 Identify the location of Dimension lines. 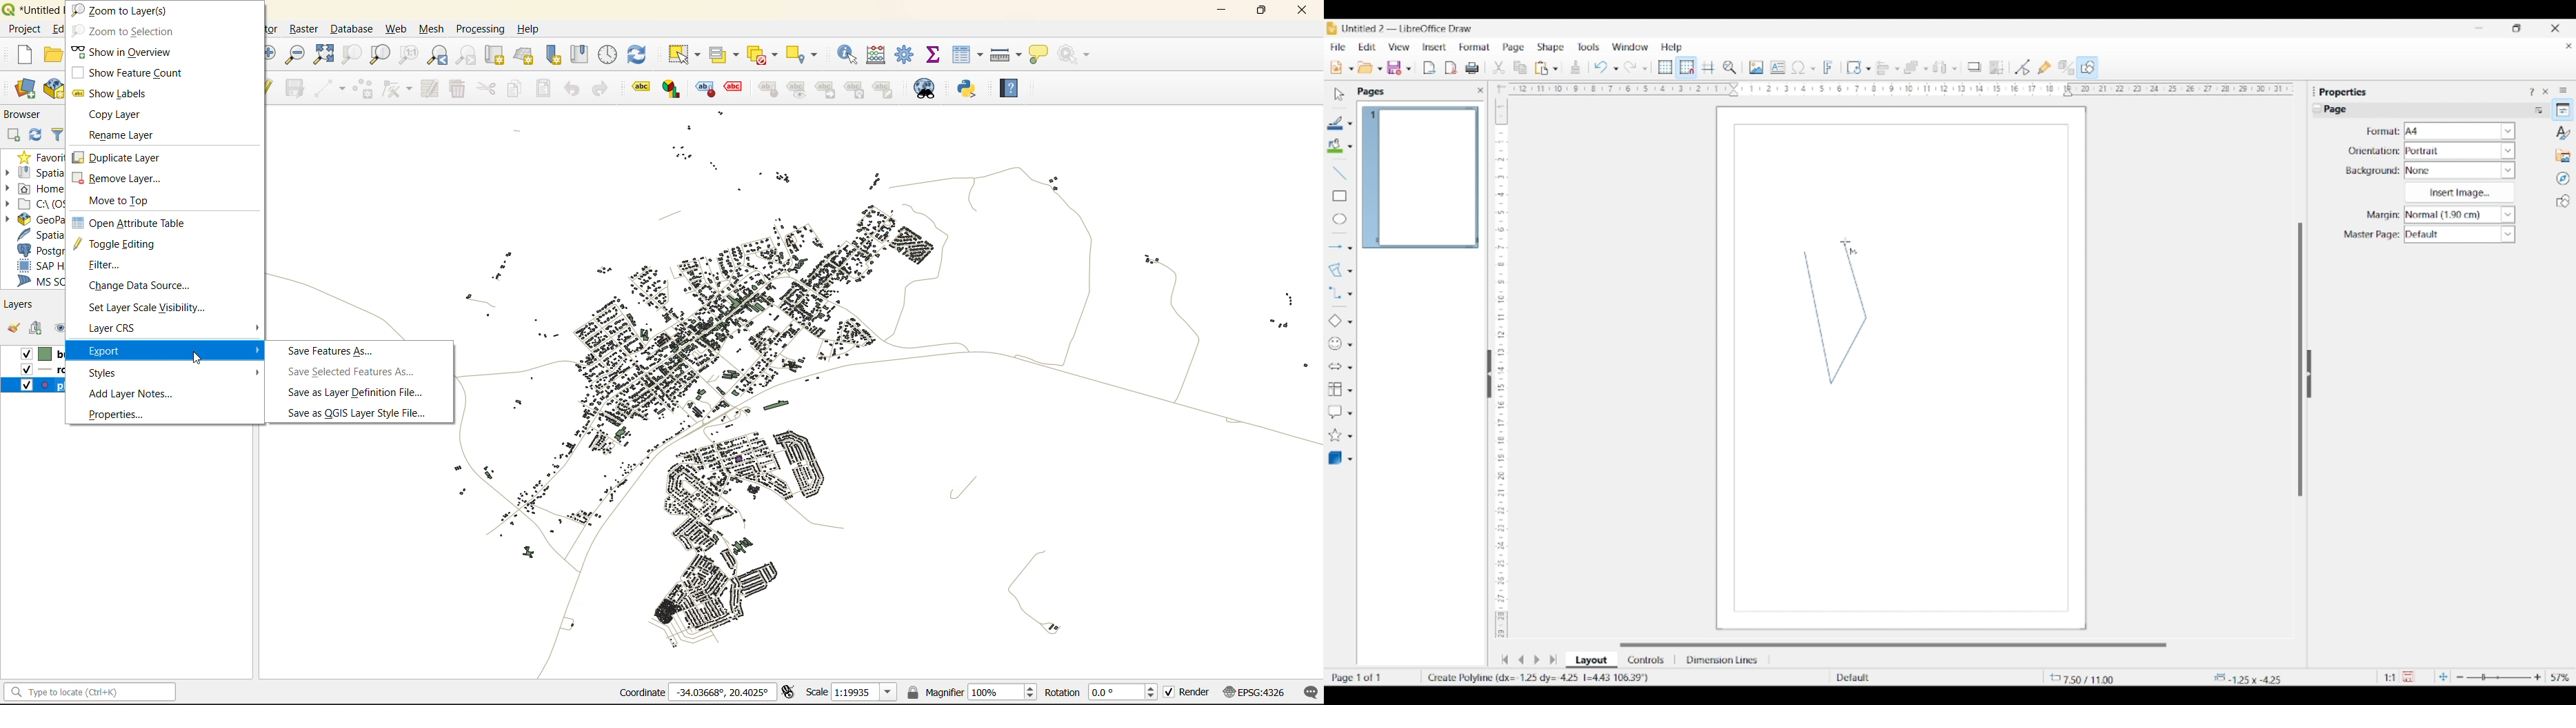
(1723, 660).